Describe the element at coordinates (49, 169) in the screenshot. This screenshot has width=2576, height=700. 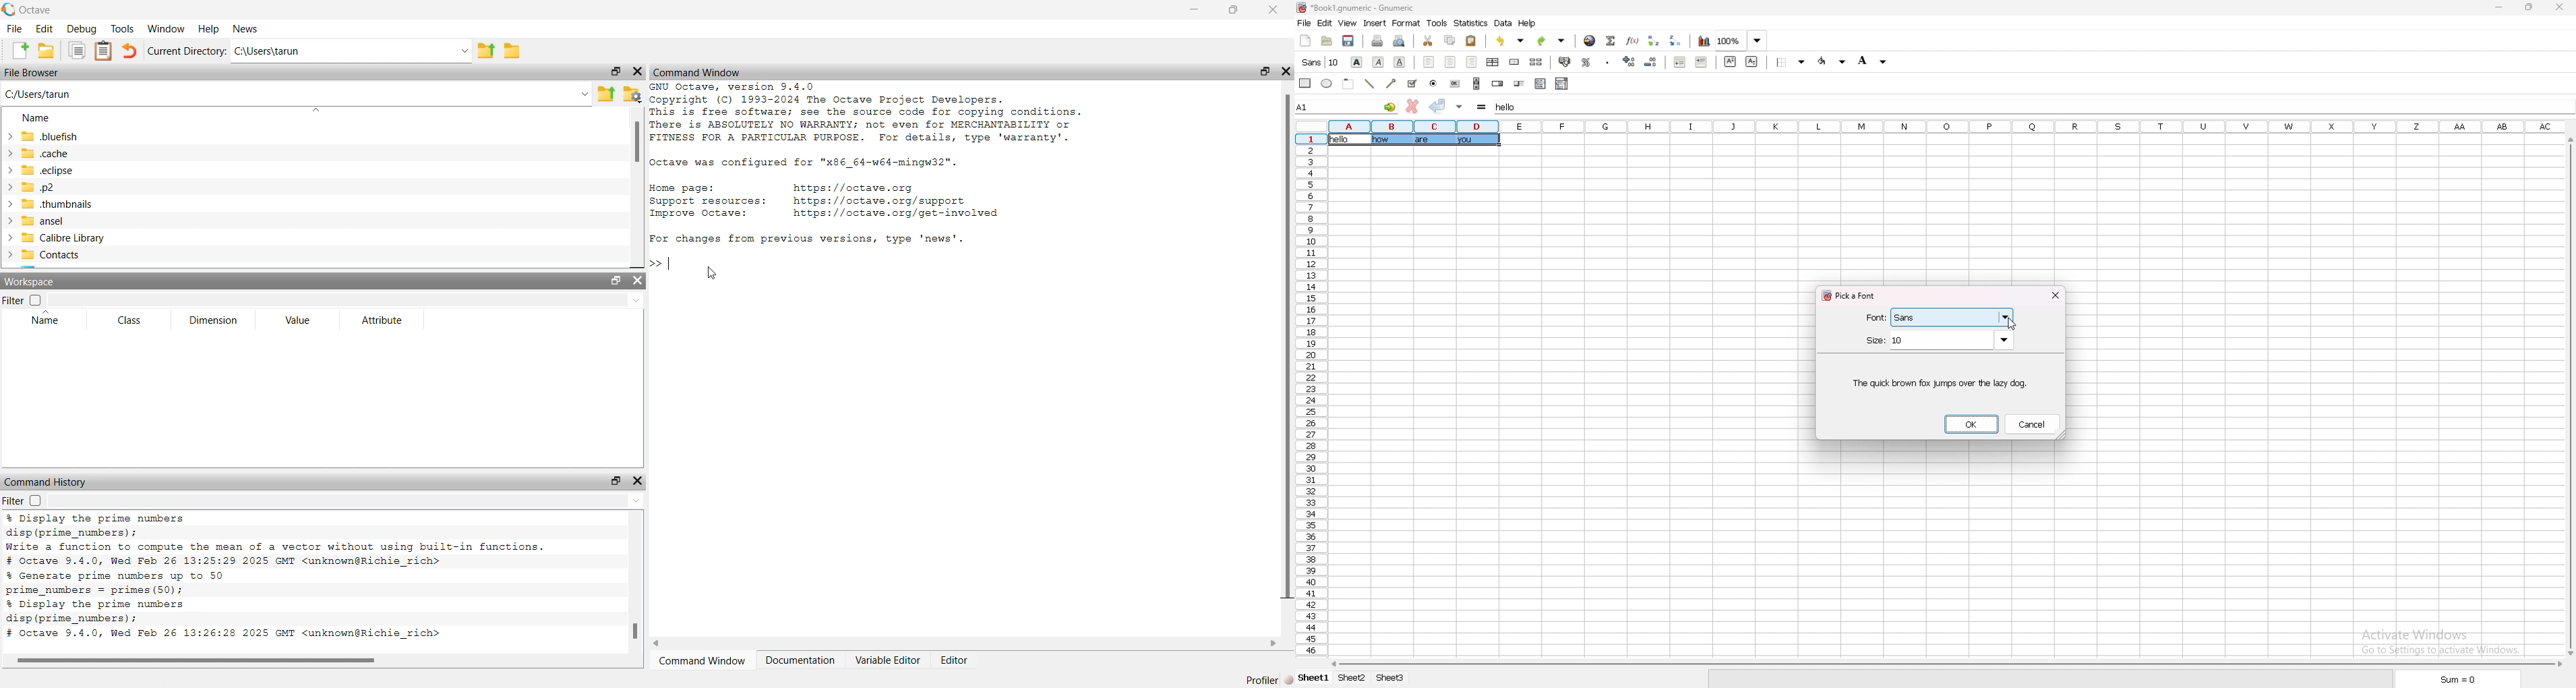
I see `.eclipse` at that location.